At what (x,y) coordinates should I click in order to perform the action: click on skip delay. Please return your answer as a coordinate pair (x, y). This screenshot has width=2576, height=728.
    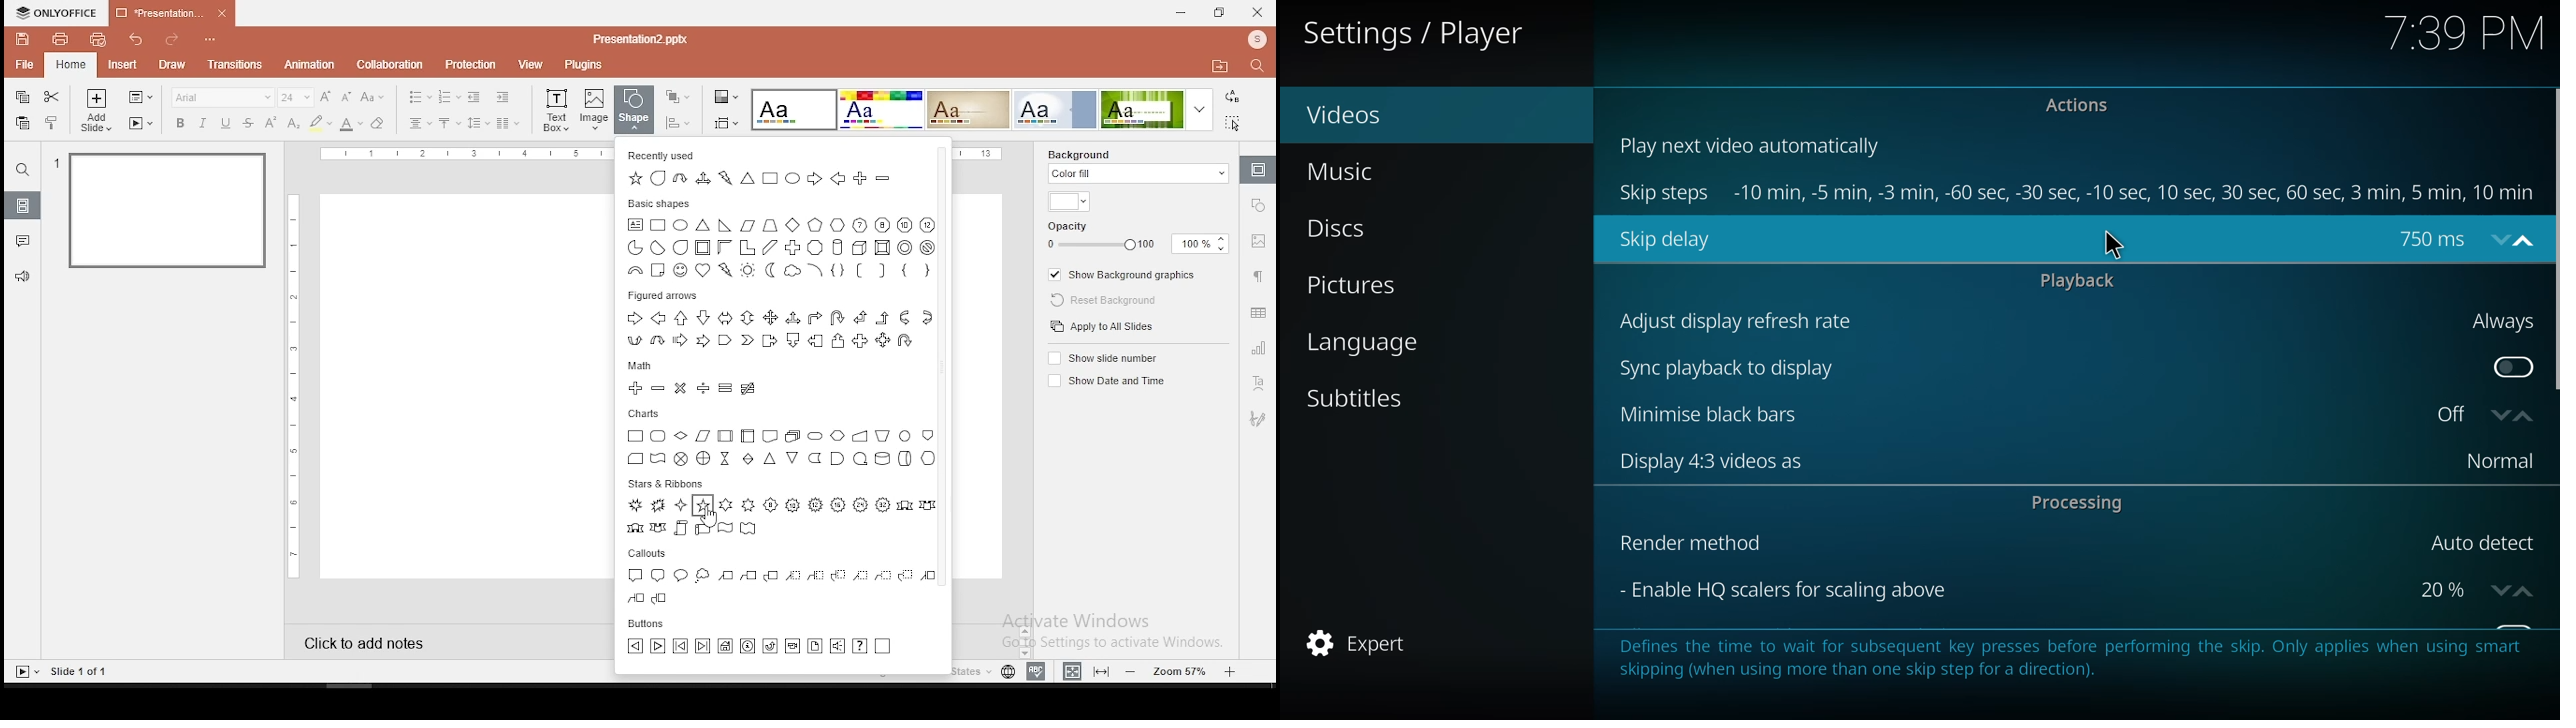
    Looking at the image, I should click on (1667, 241).